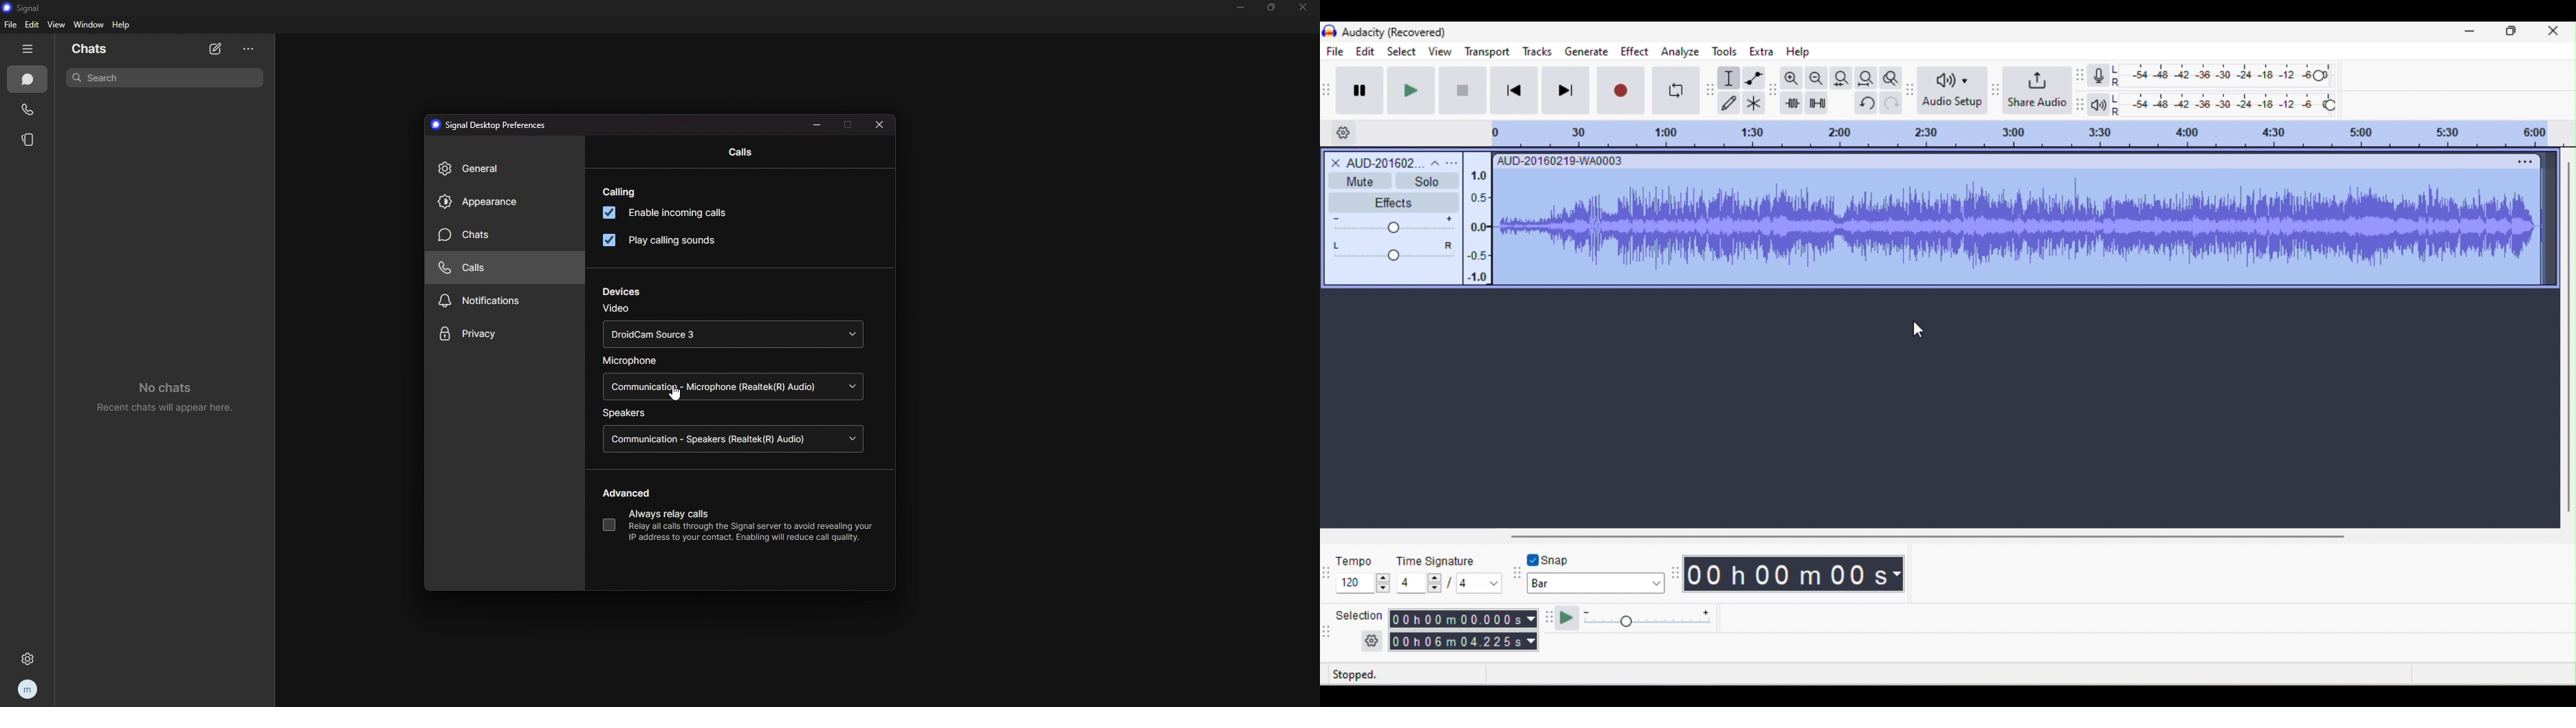 This screenshot has height=728, width=2576. I want to click on speaker source, so click(737, 438).